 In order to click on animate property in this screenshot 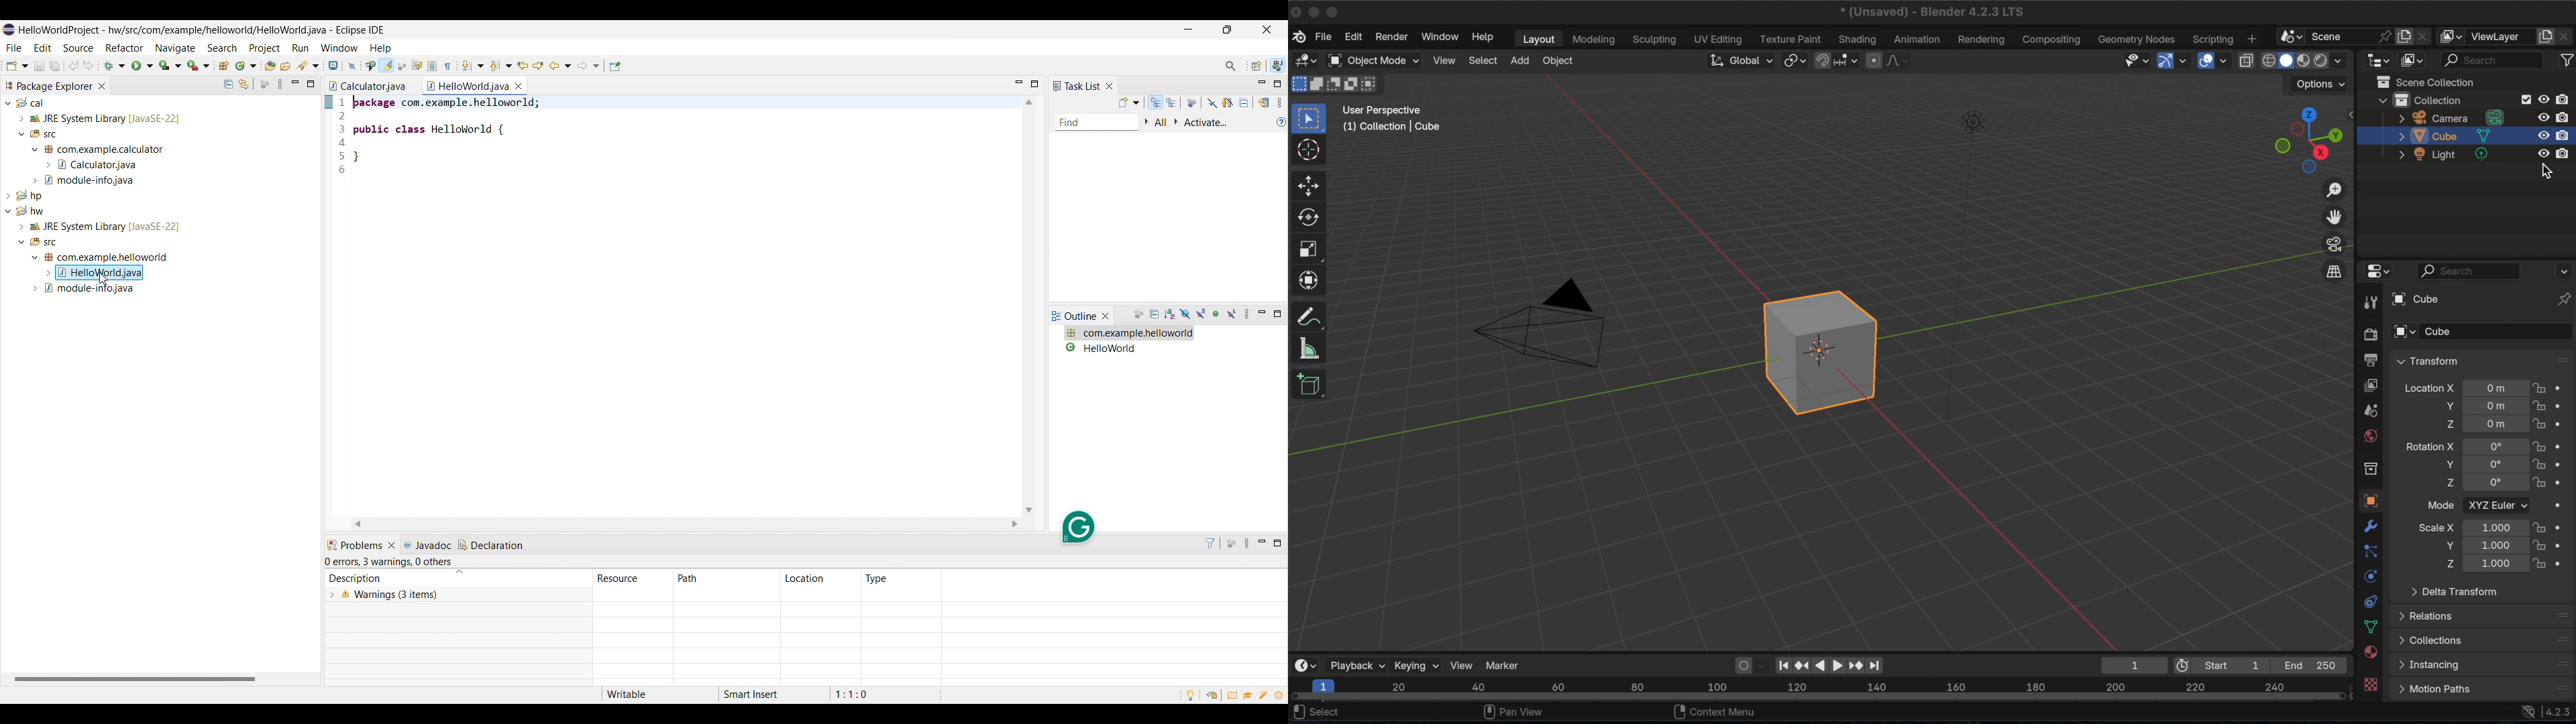, I will do `click(2563, 480)`.